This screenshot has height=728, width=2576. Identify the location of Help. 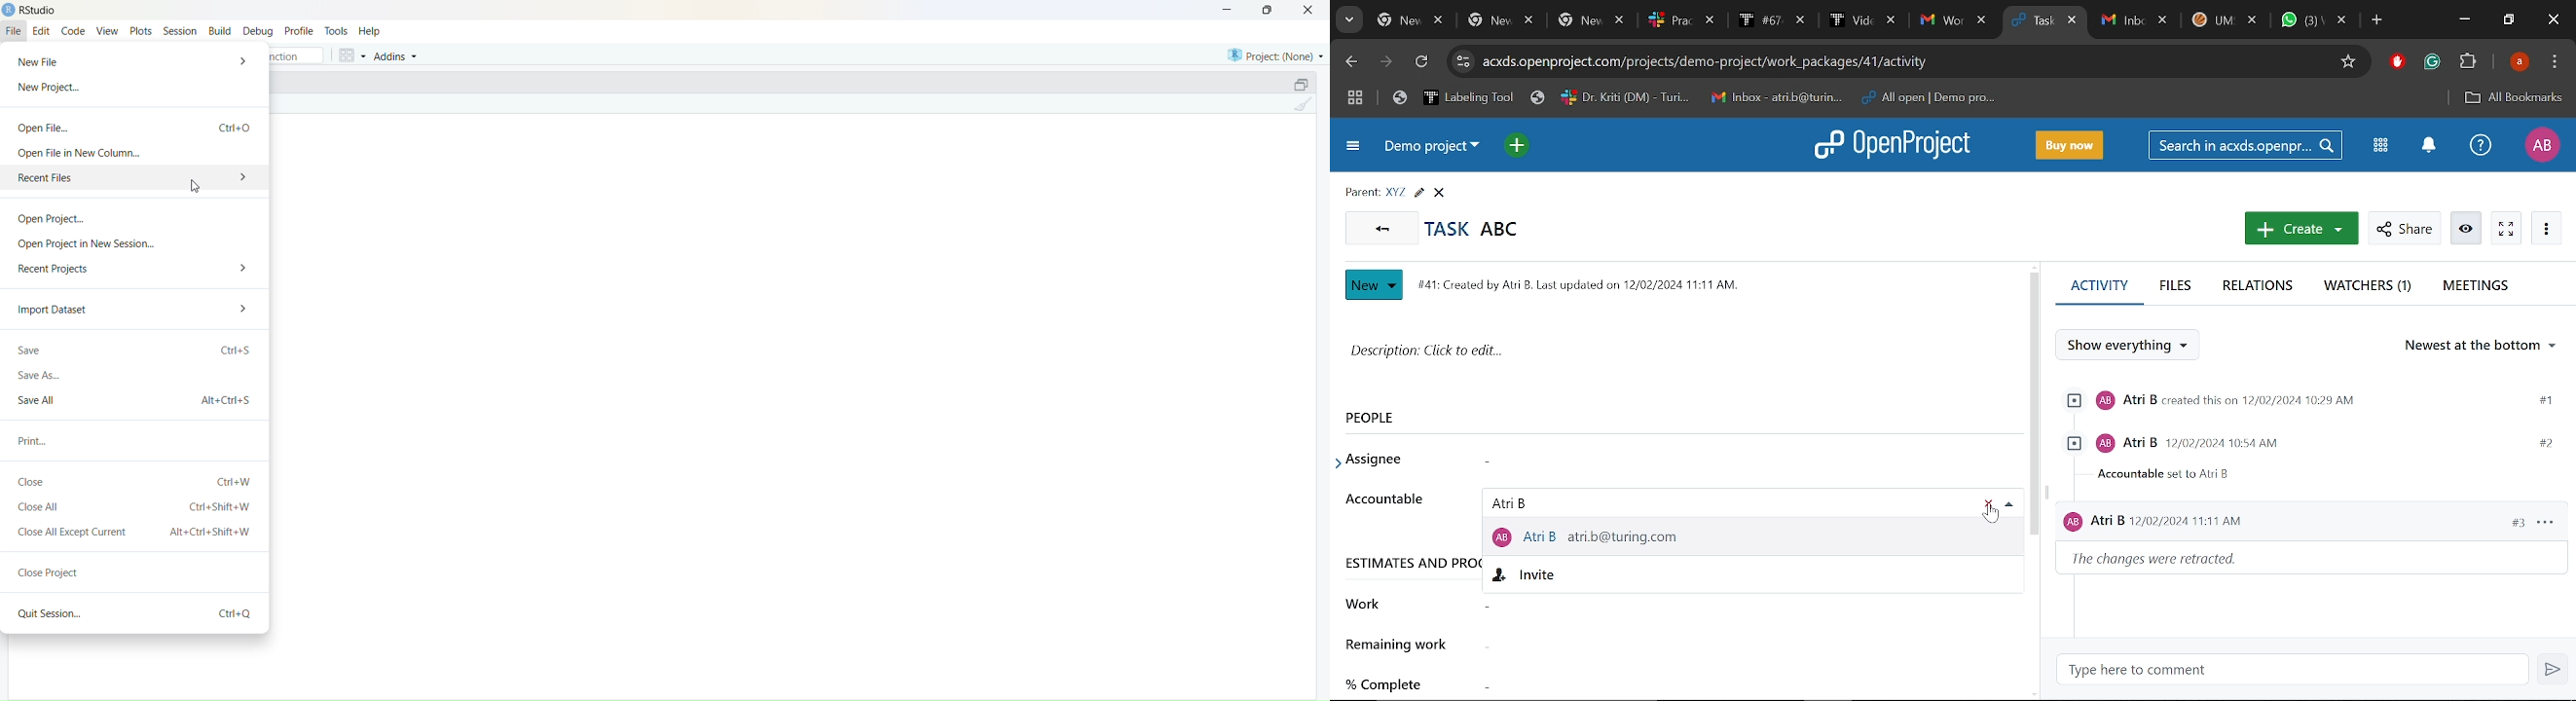
(369, 32).